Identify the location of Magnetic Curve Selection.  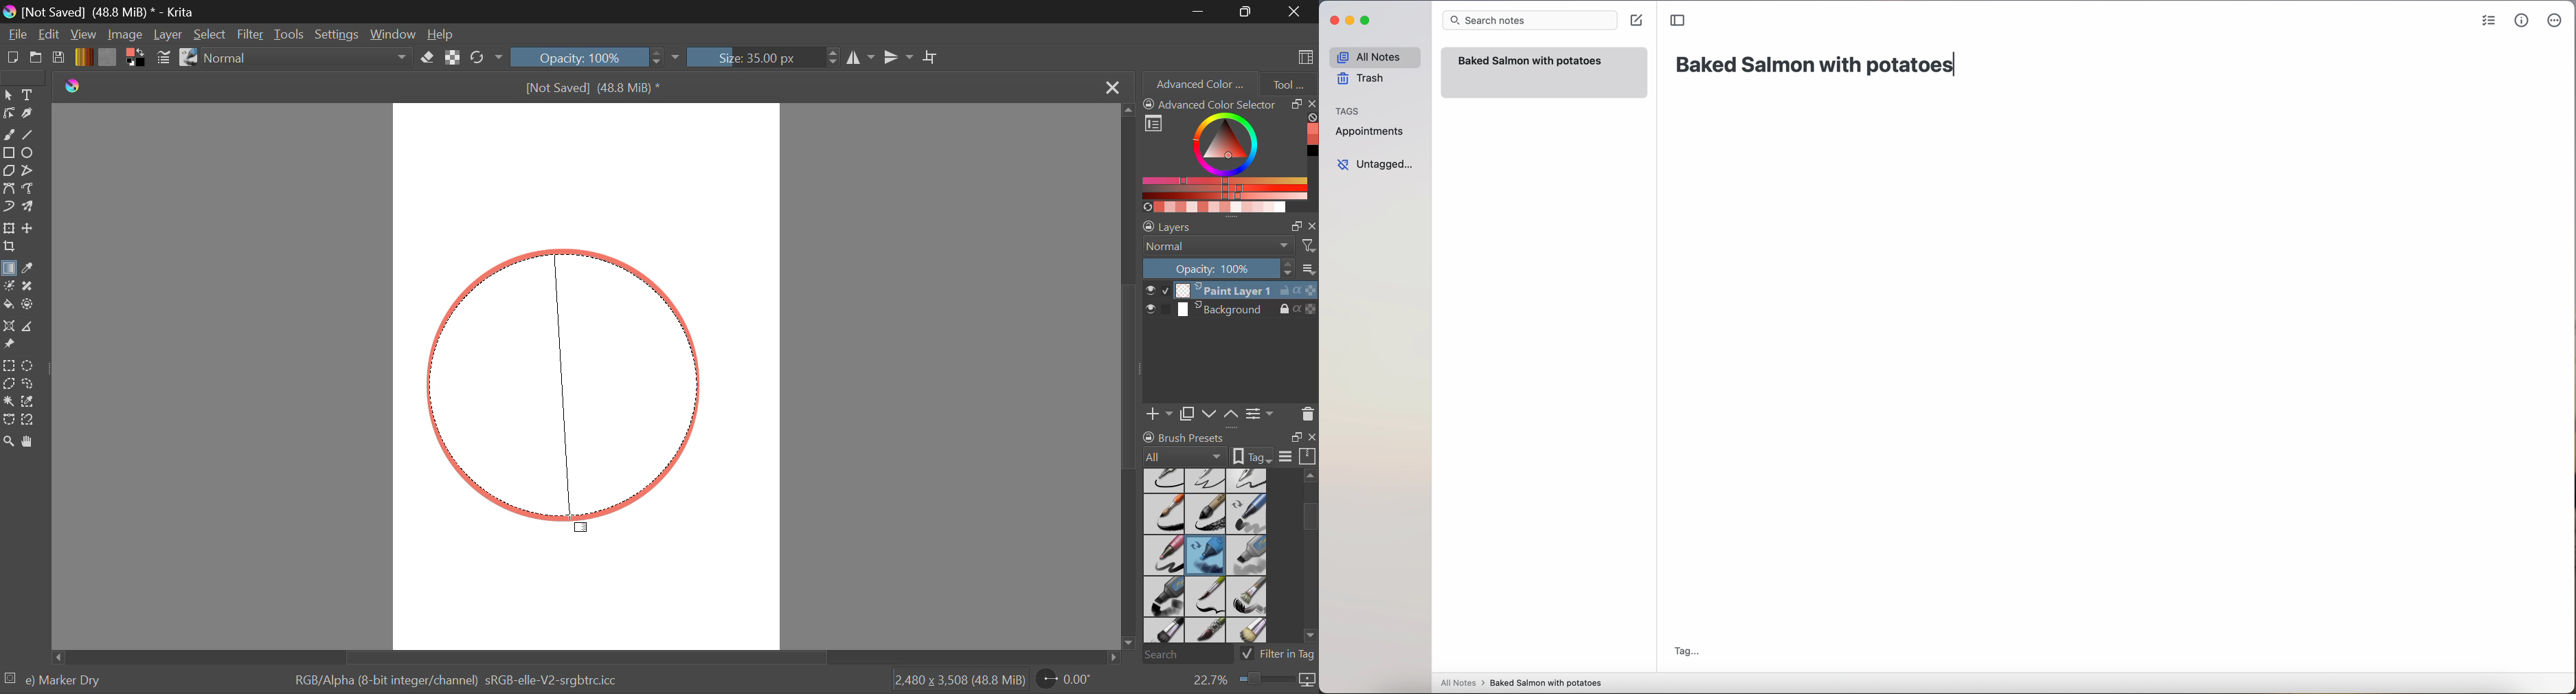
(33, 420).